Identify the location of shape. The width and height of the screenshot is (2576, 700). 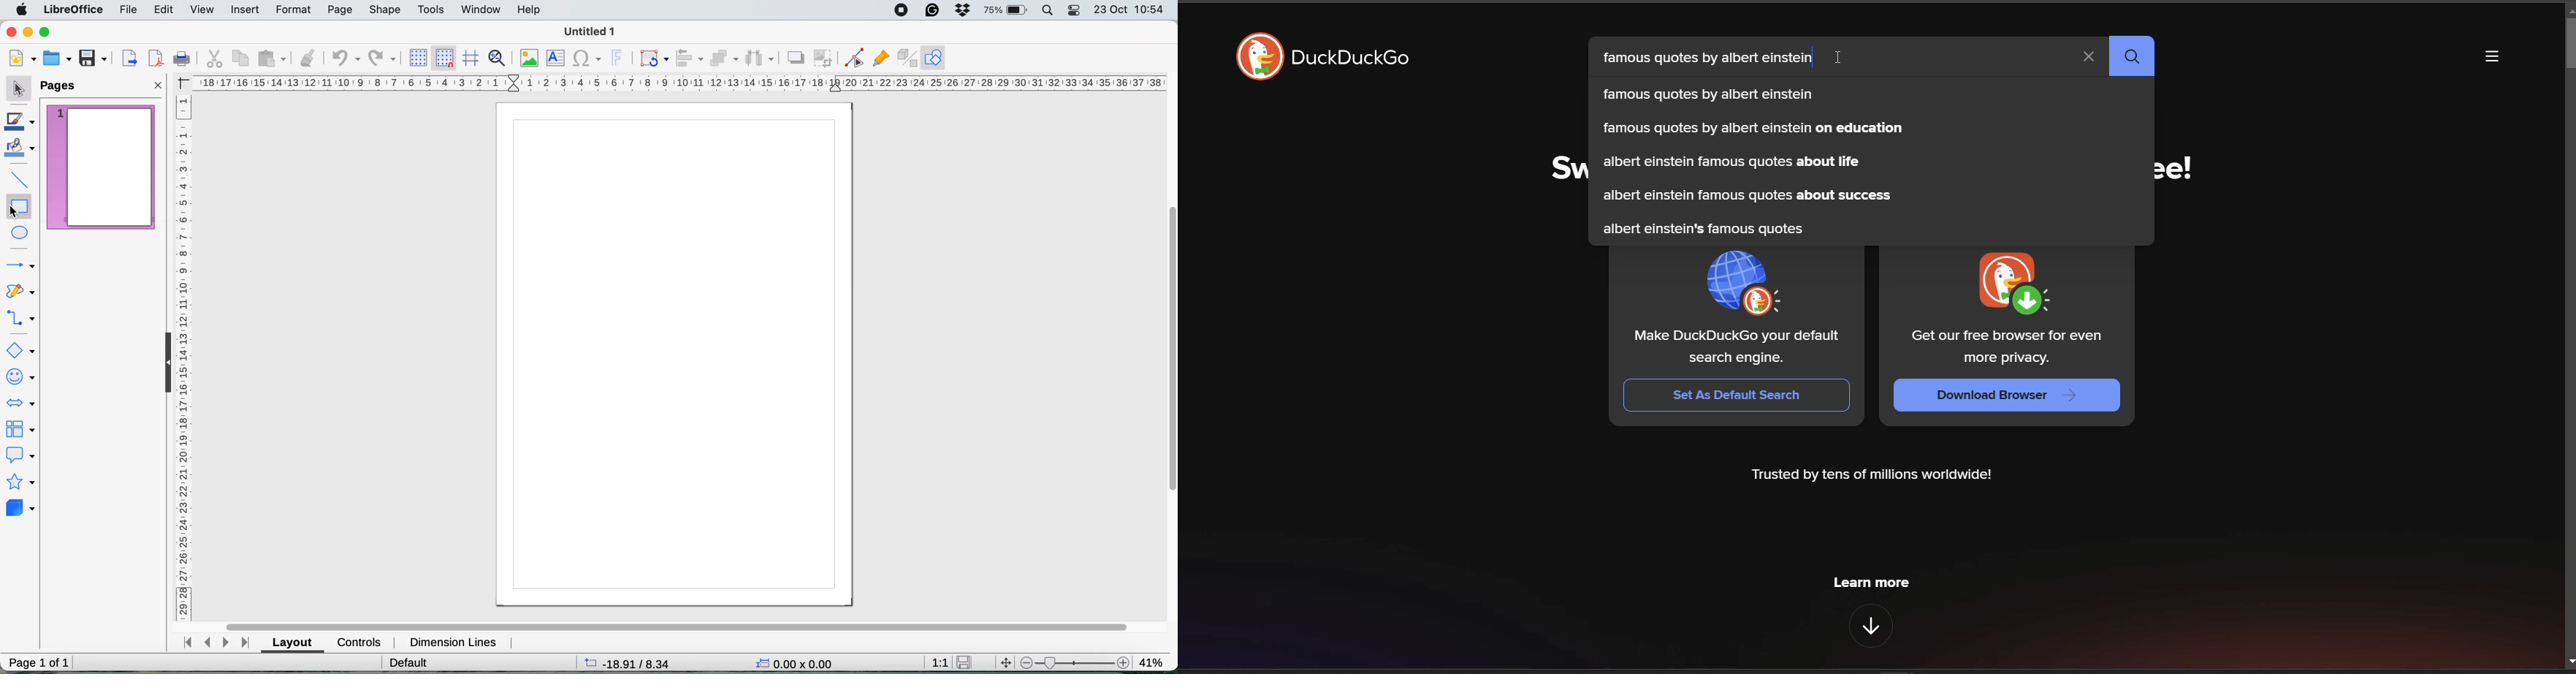
(386, 10).